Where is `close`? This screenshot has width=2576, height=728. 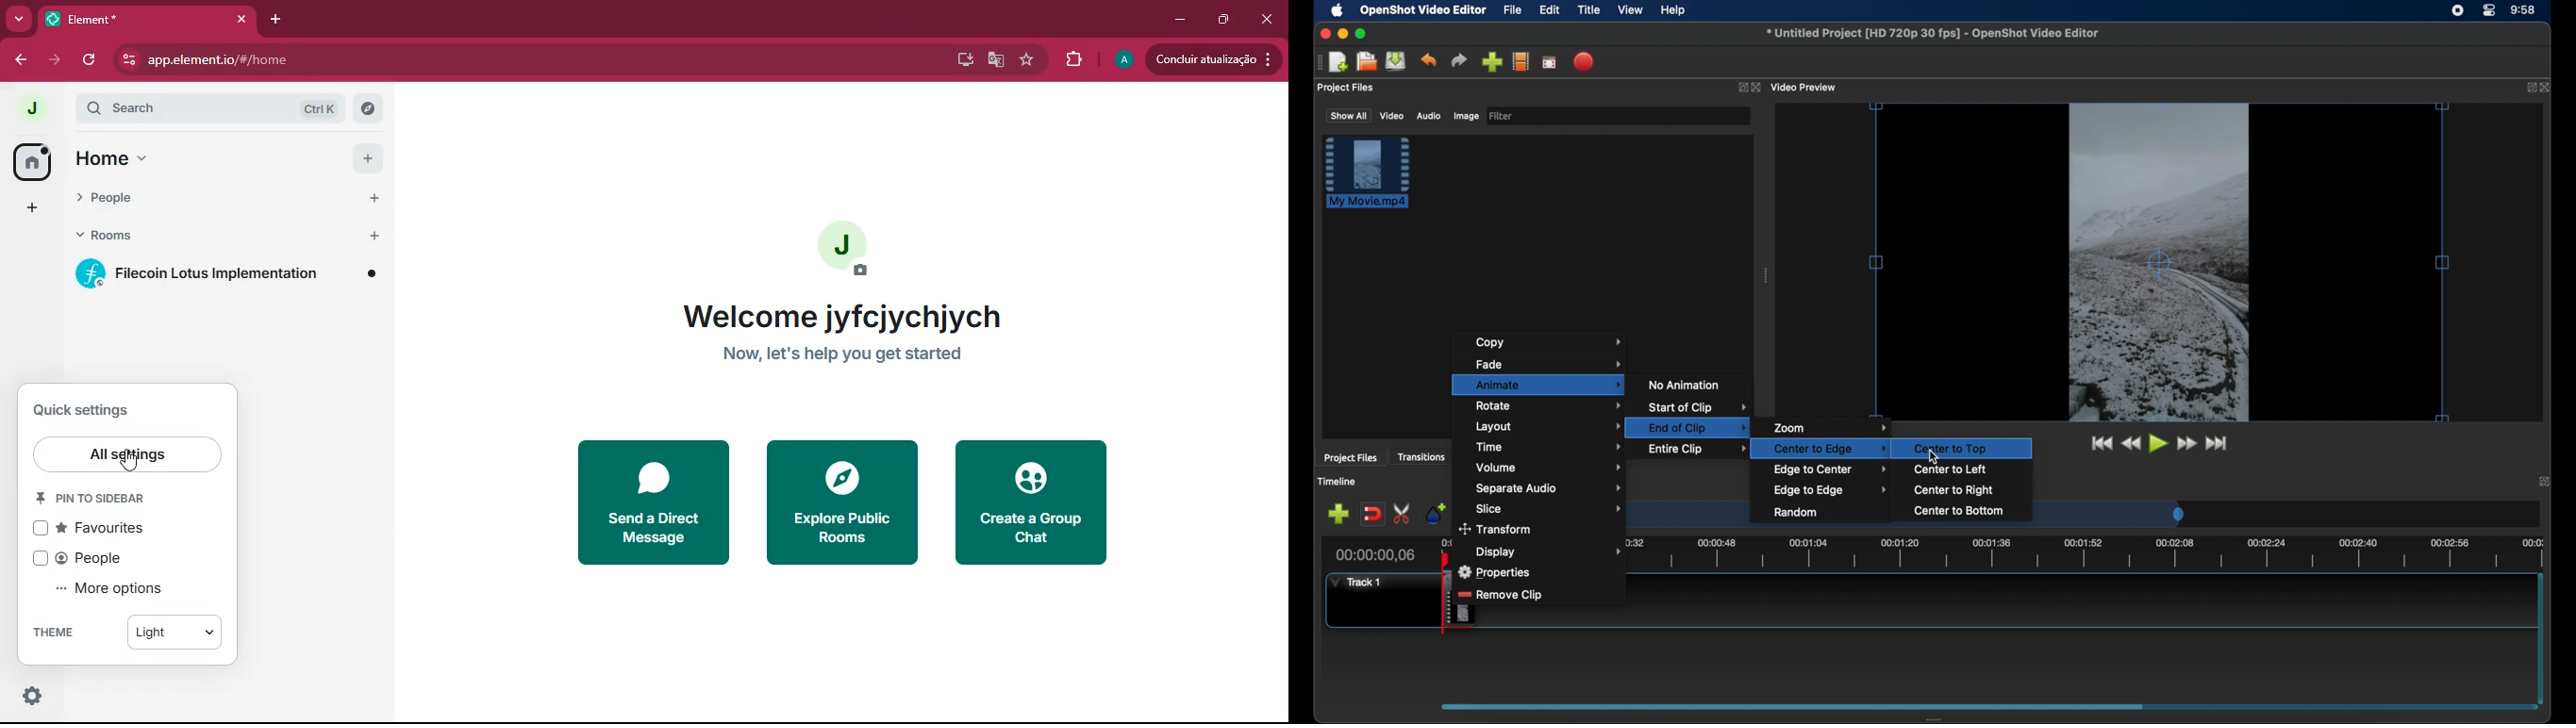
close is located at coordinates (1267, 20).